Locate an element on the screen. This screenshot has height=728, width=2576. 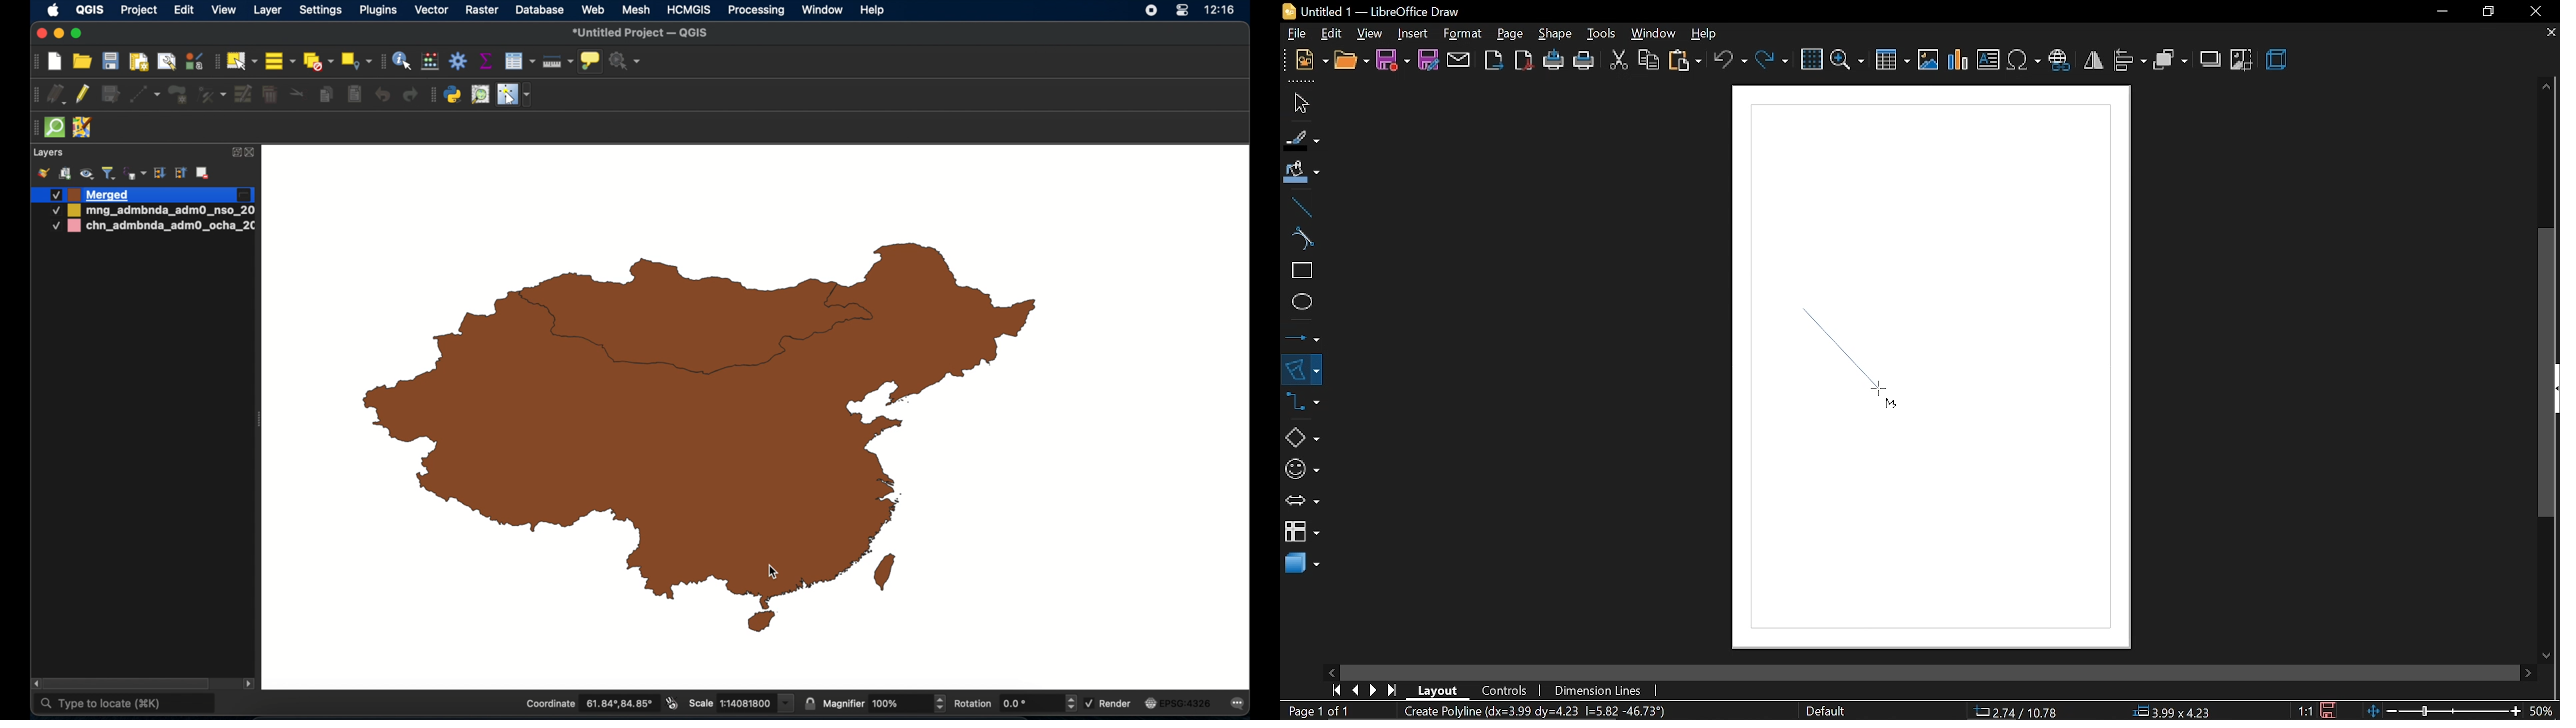
export as pdf is located at coordinates (1525, 61).